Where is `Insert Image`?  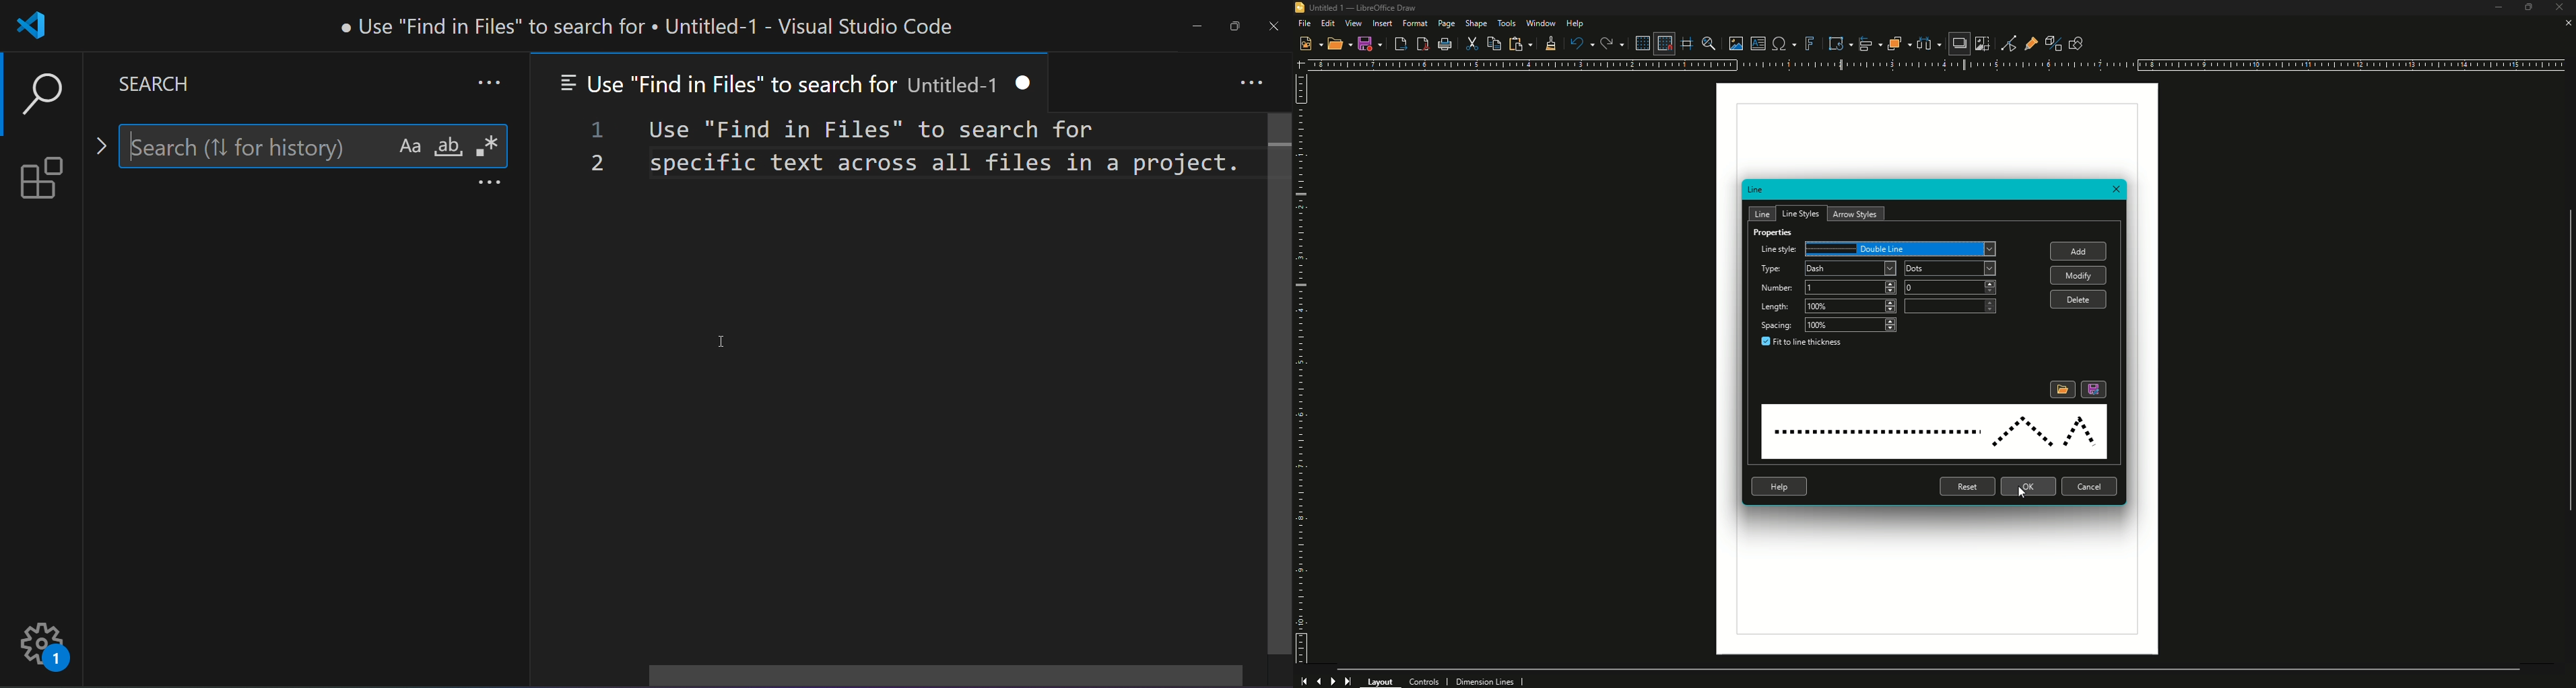 Insert Image is located at coordinates (1732, 41).